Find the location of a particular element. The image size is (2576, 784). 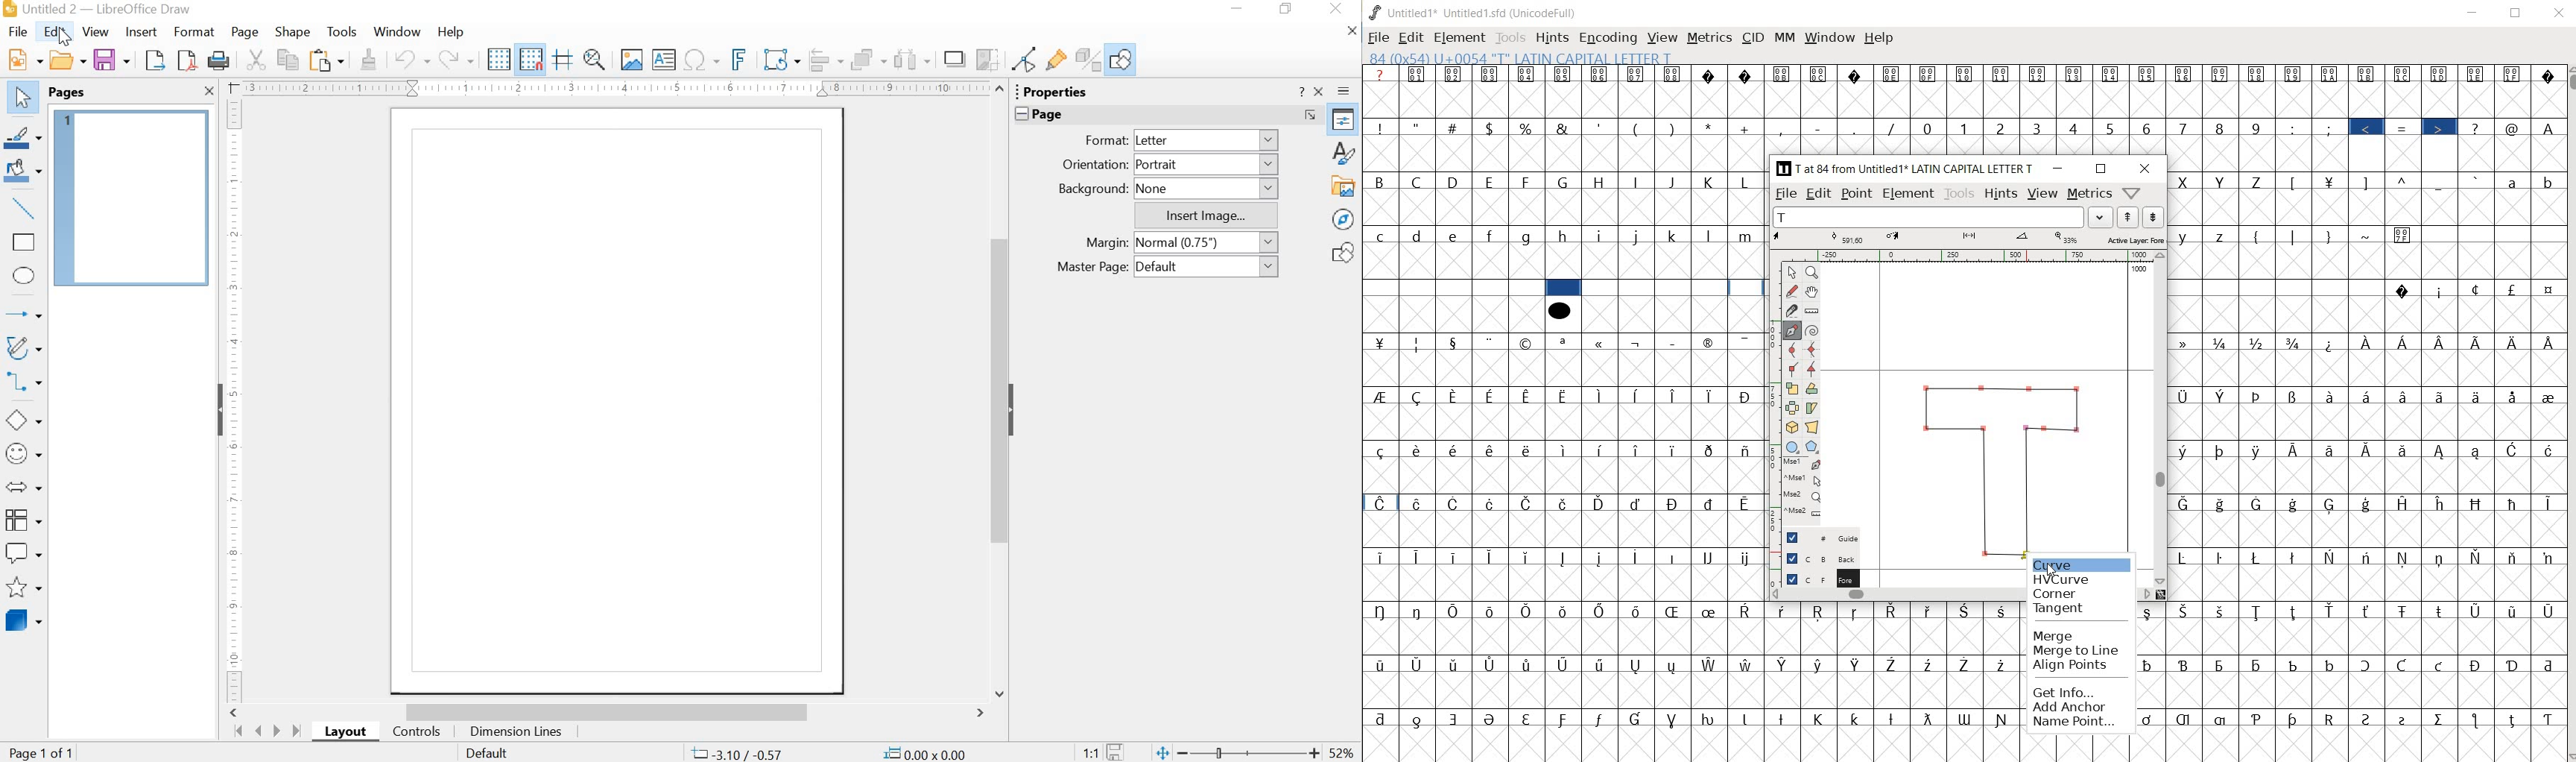

Shadow is located at coordinates (953, 58).